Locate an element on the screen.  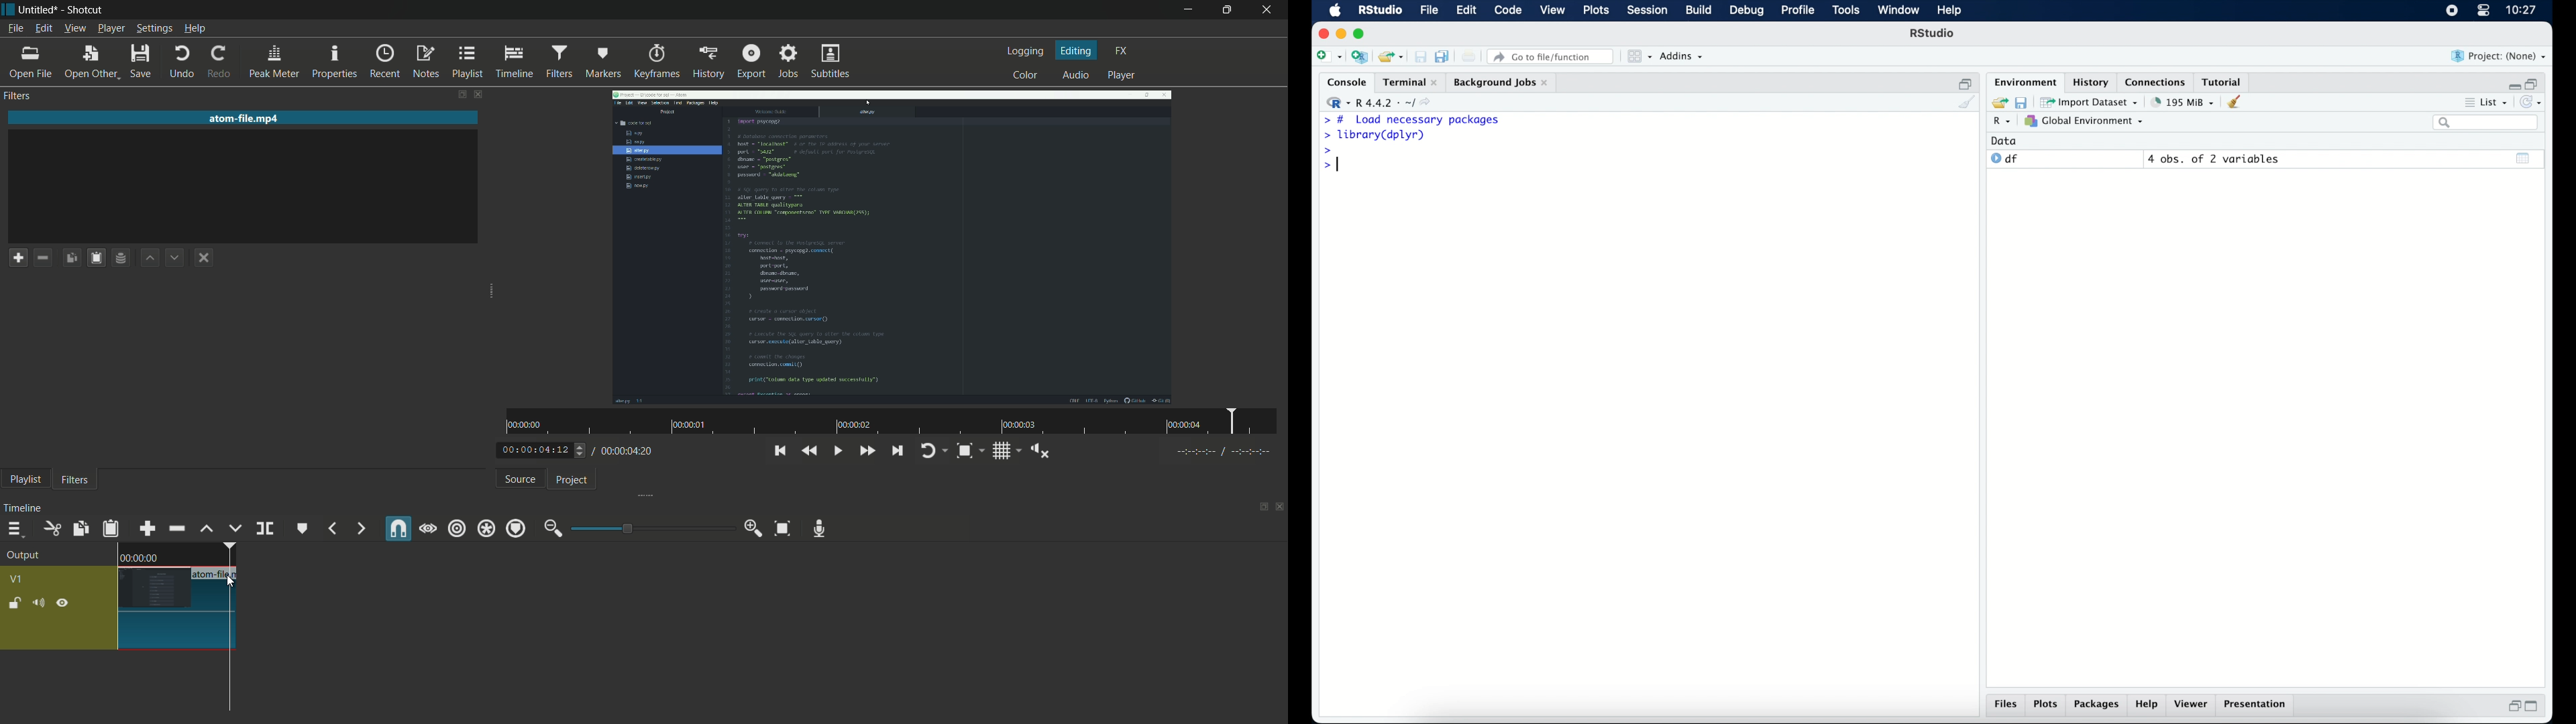
player is located at coordinates (1122, 76).